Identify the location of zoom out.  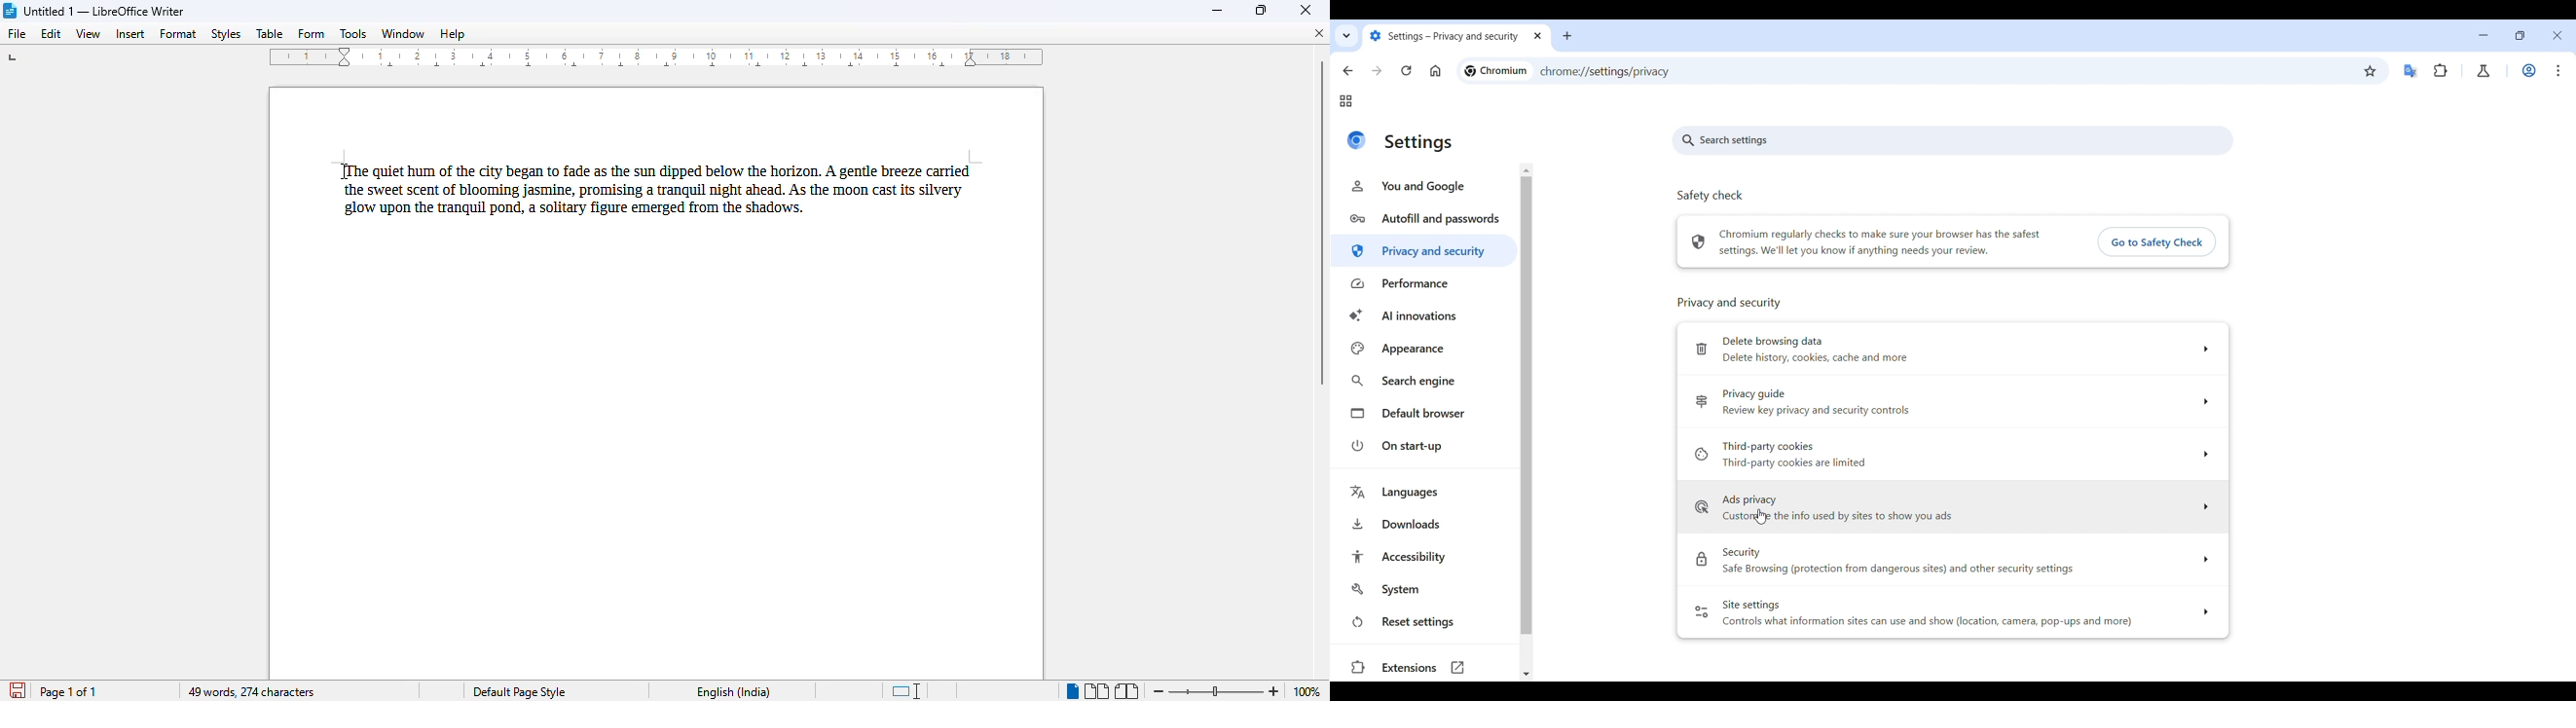
(1160, 691).